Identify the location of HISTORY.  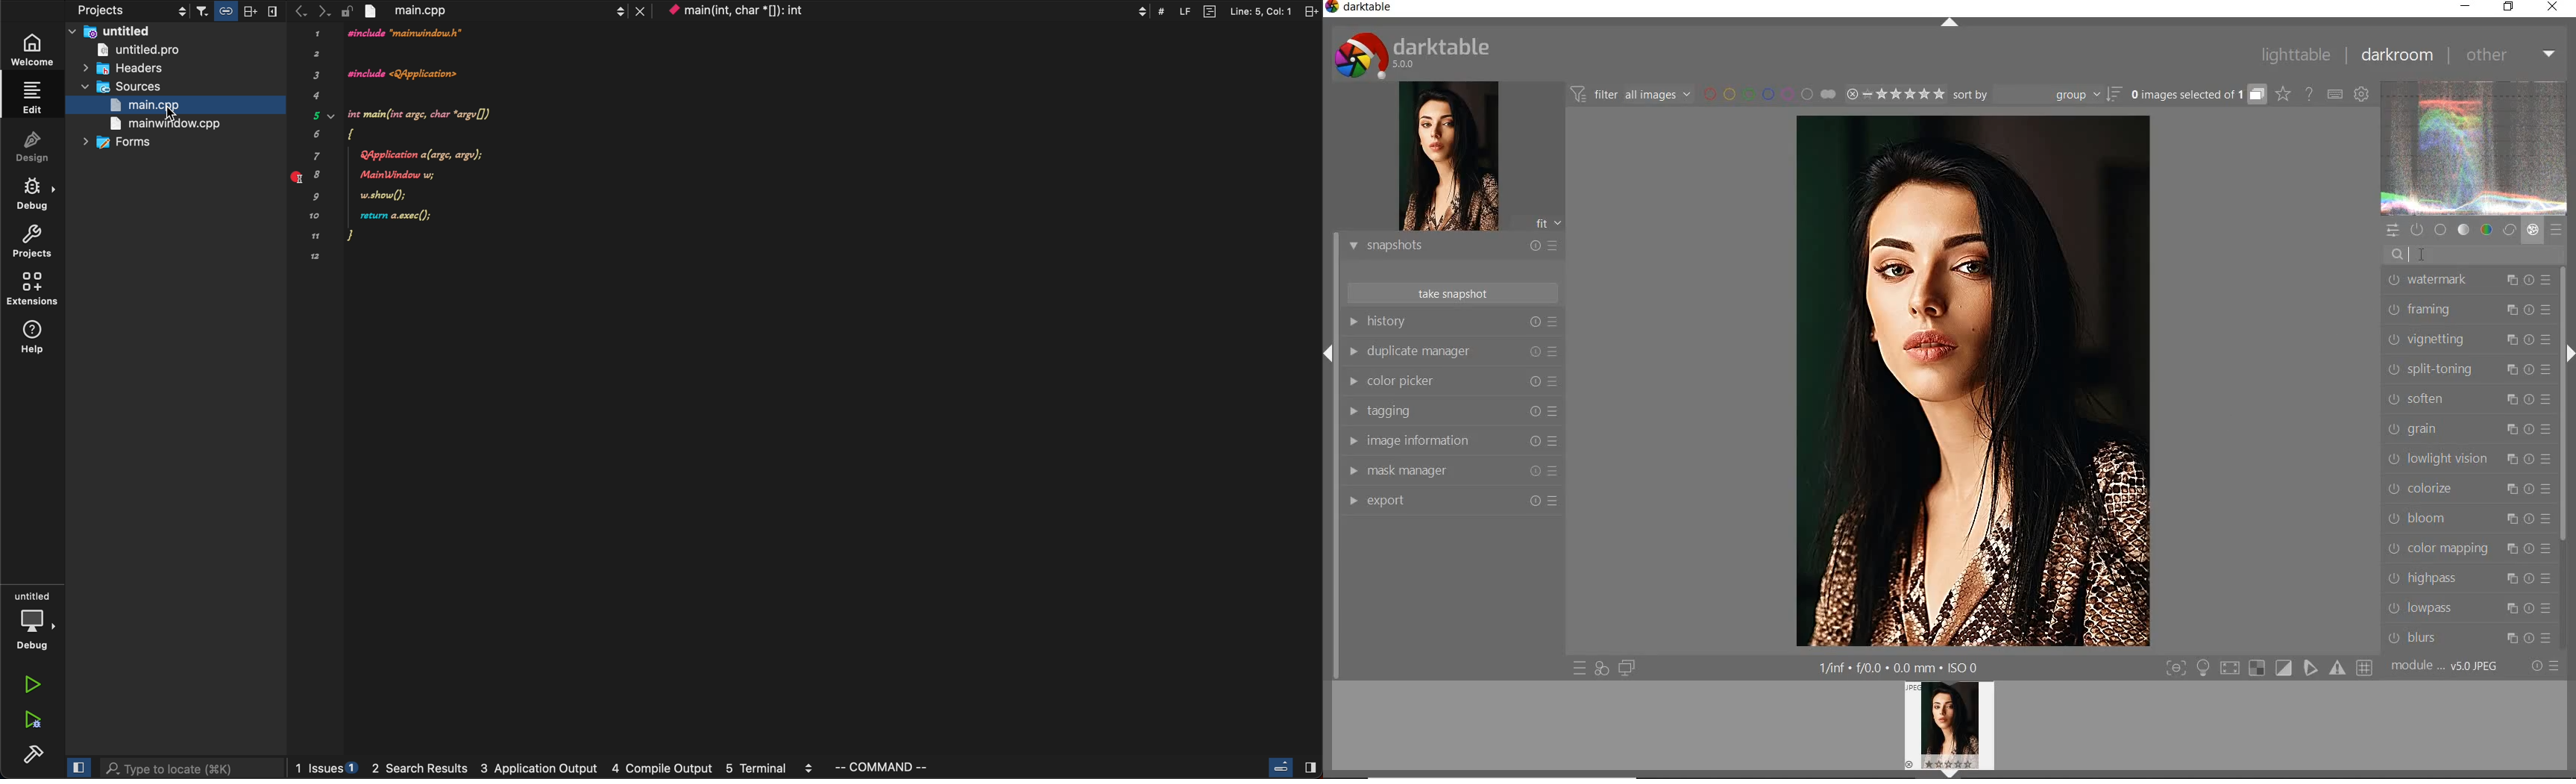
(1452, 323).